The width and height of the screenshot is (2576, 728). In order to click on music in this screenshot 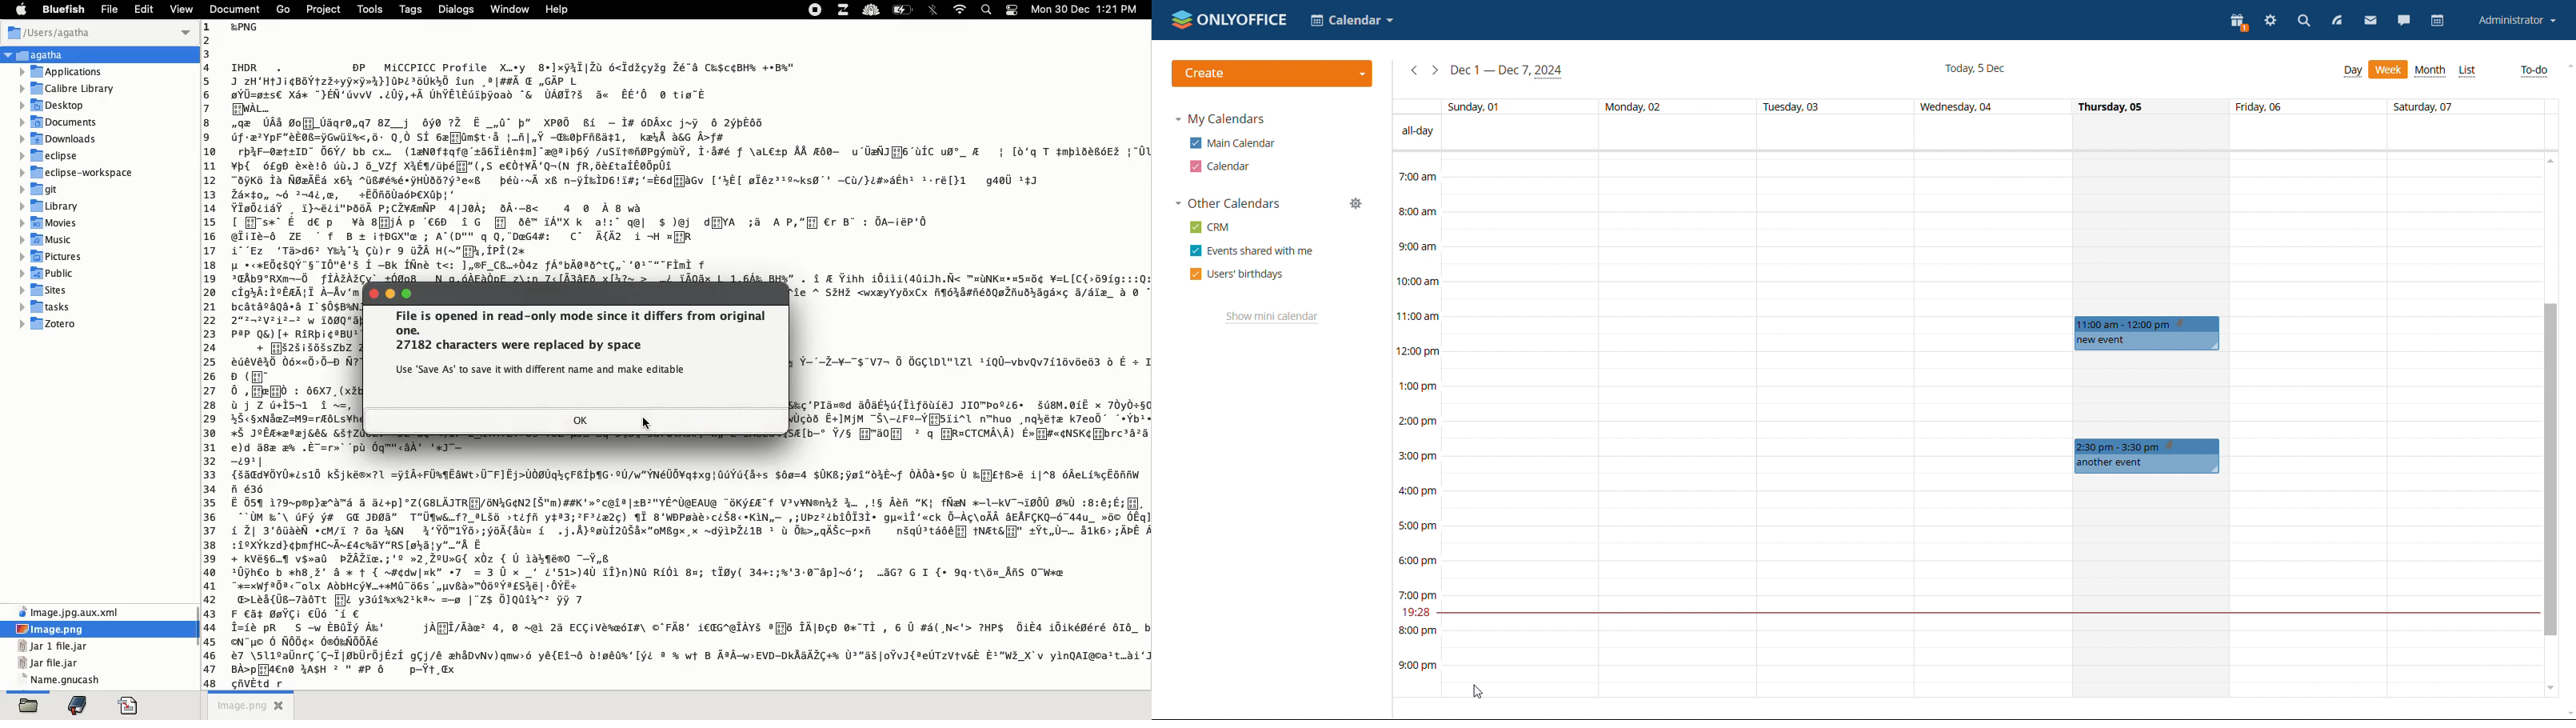, I will do `click(46, 238)`.